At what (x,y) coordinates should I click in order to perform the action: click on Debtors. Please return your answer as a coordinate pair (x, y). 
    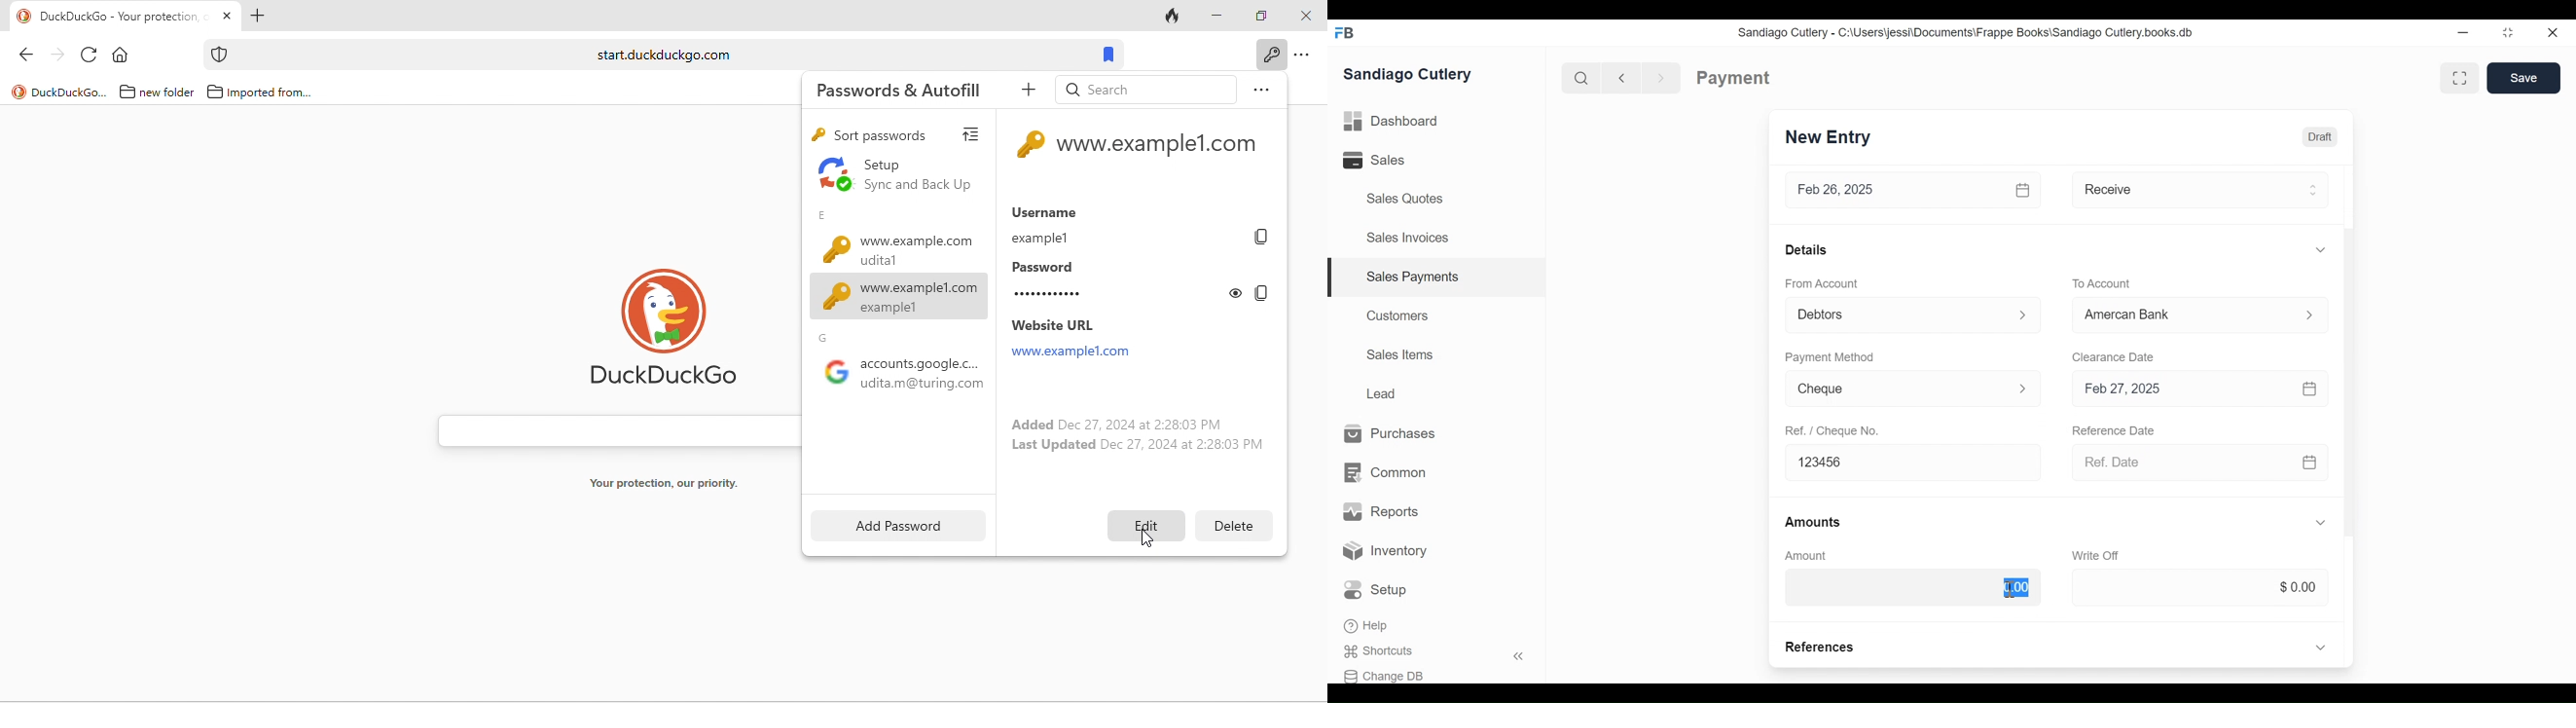
    Looking at the image, I should click on (1897, 313).